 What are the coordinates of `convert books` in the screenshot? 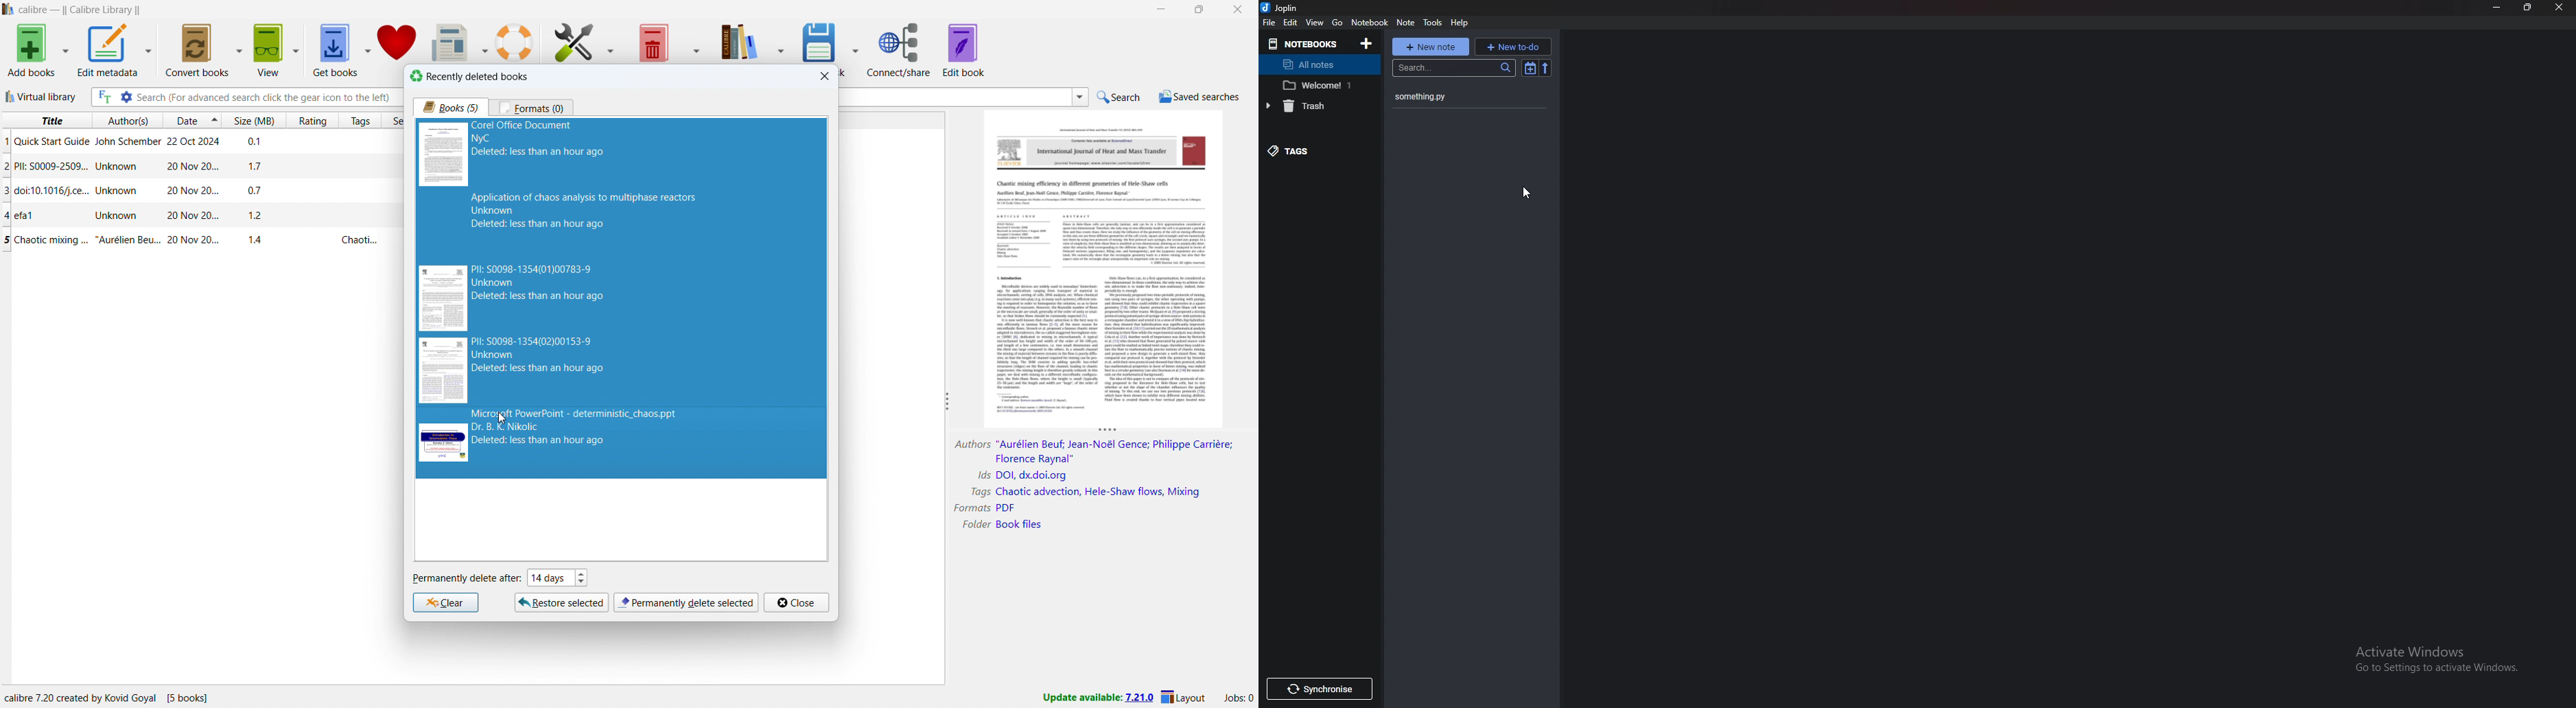 It's located at (198, 50).